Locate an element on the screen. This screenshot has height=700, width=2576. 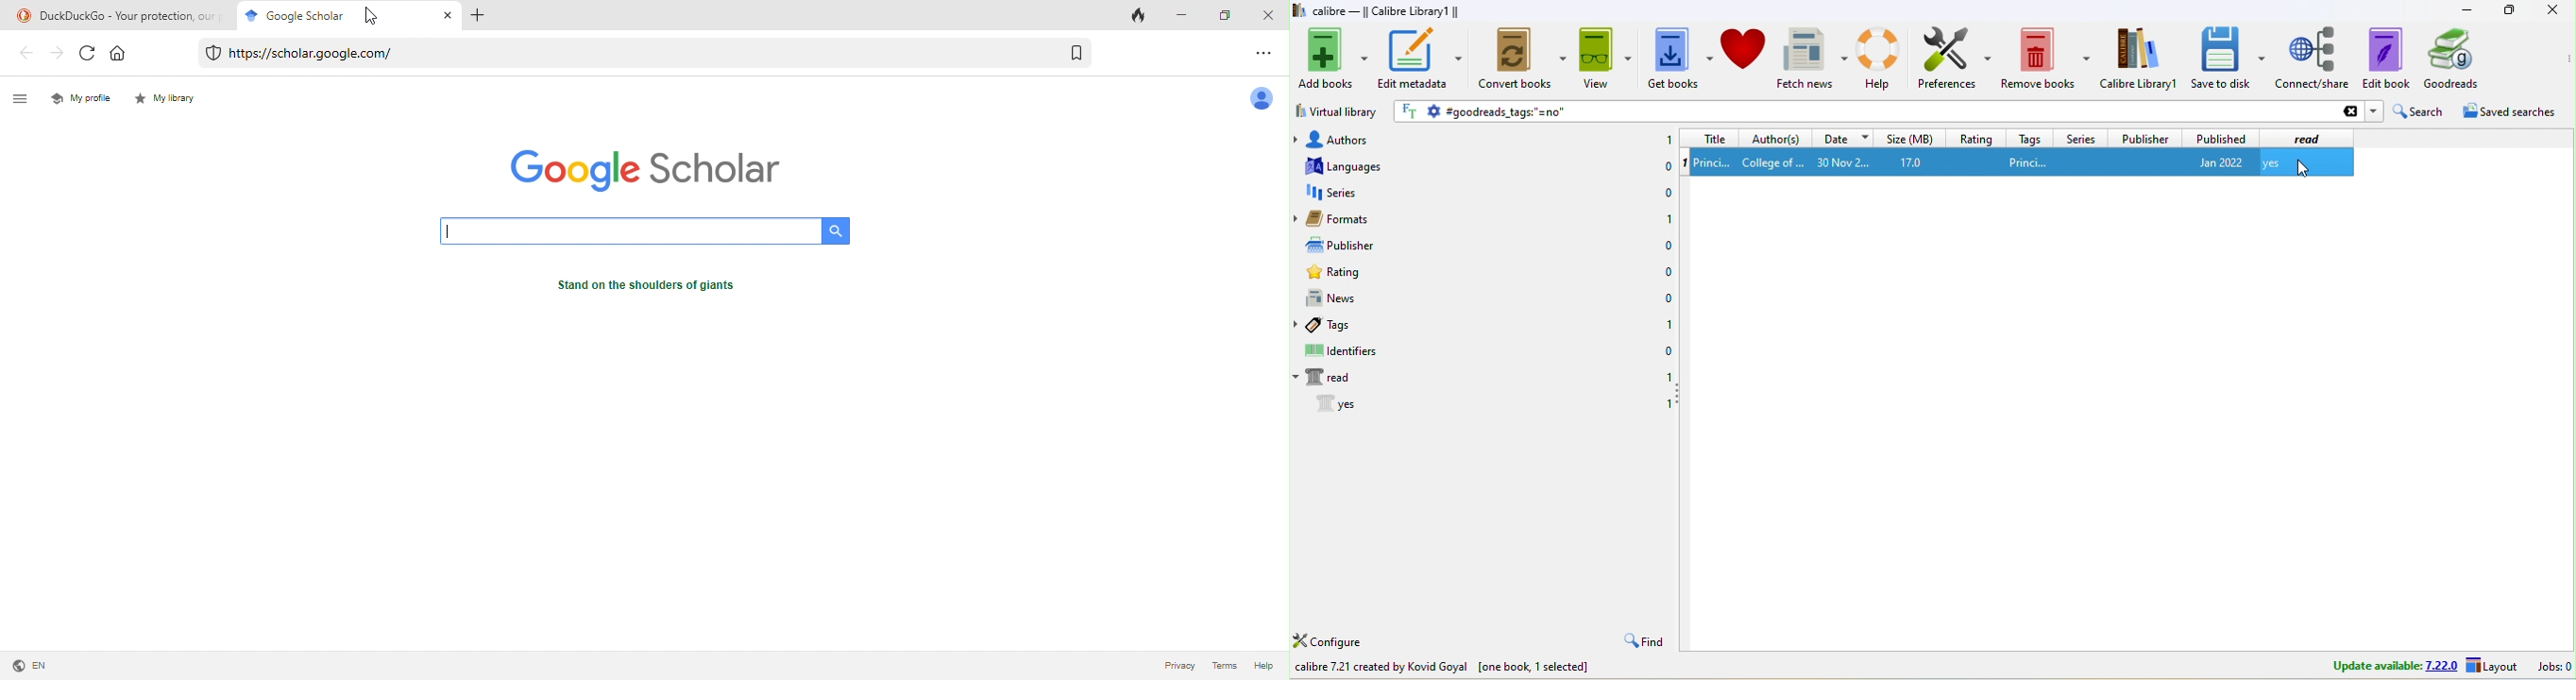
edit to book is located at coordinates (2386, 58).